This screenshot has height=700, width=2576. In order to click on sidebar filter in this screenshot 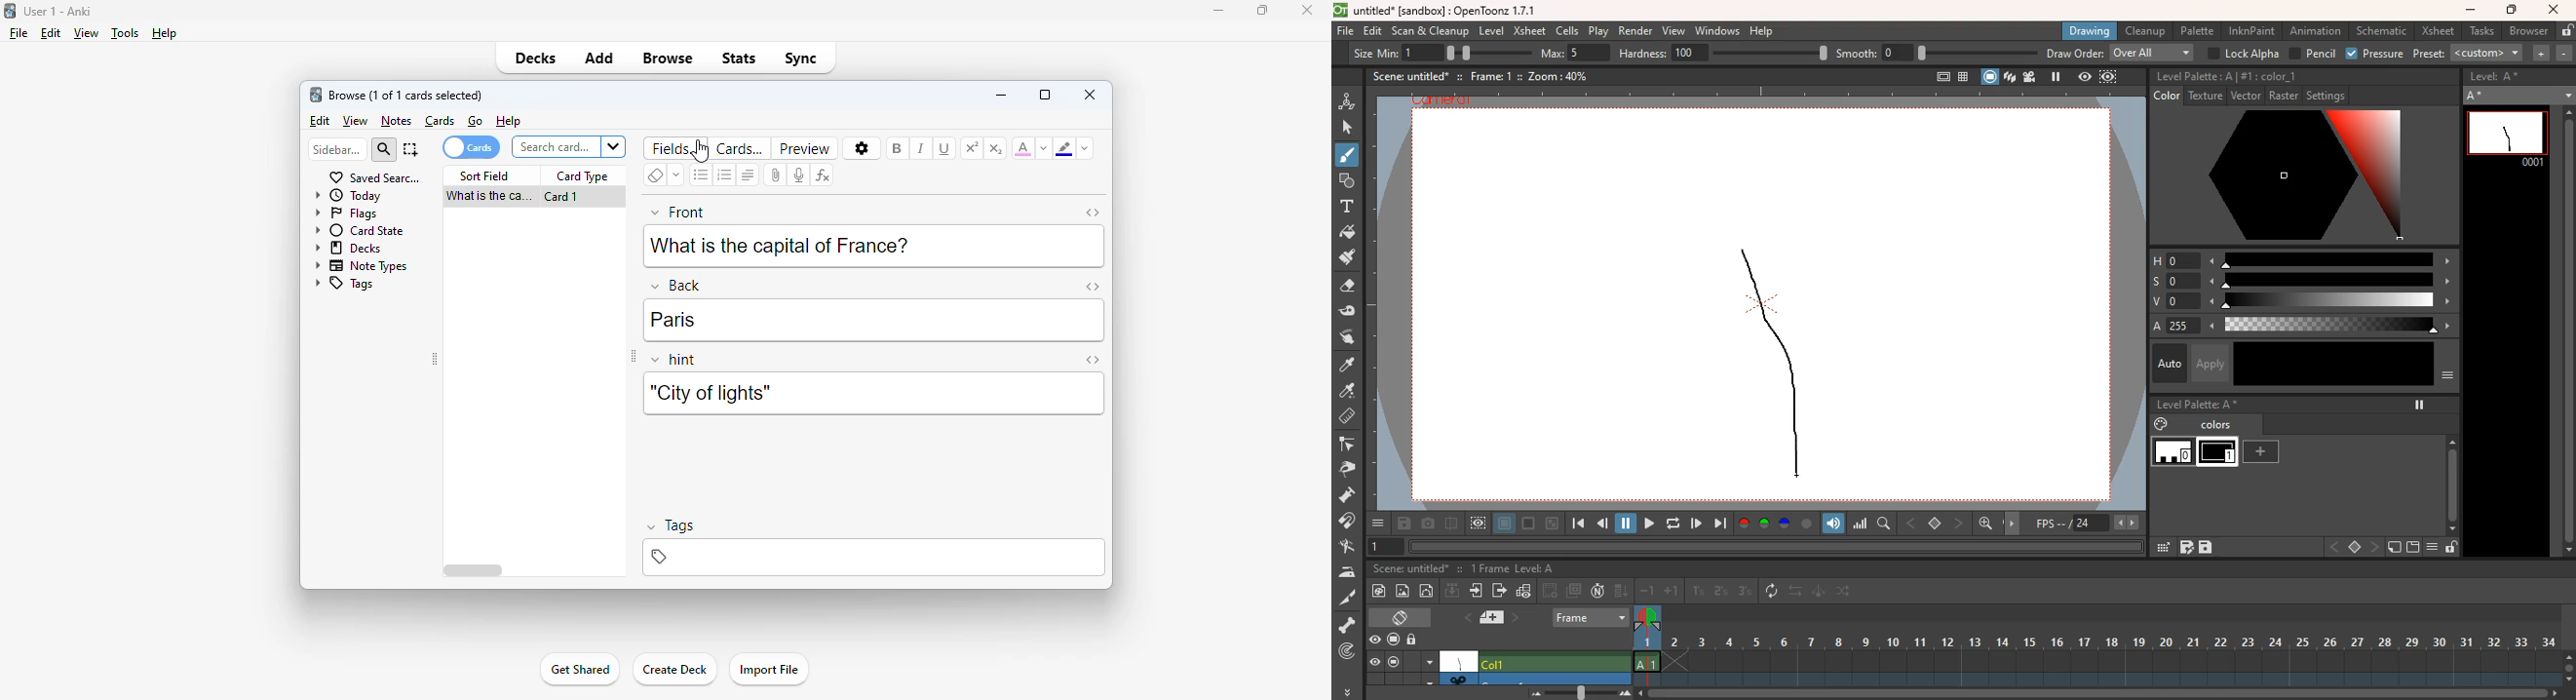, I will do `click(337, 149)`.